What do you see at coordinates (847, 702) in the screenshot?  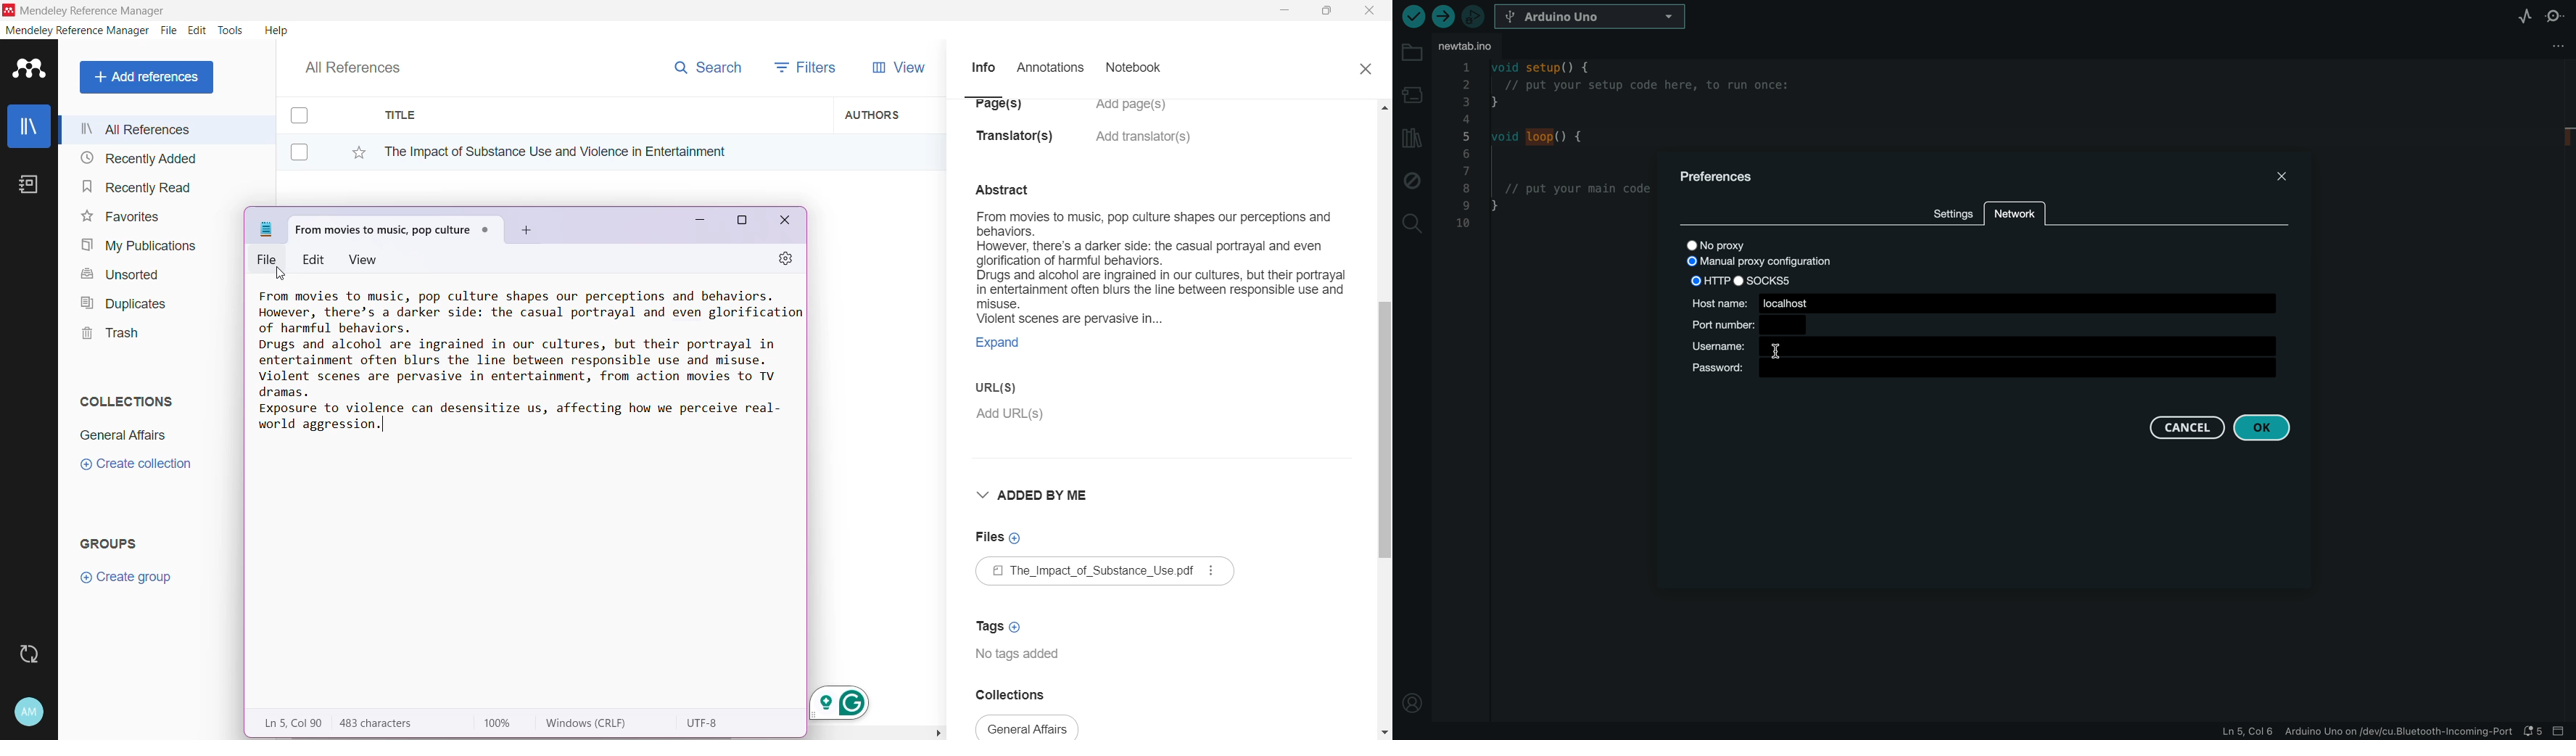 I see `grammarly logo` at bounding box center [847, 702].